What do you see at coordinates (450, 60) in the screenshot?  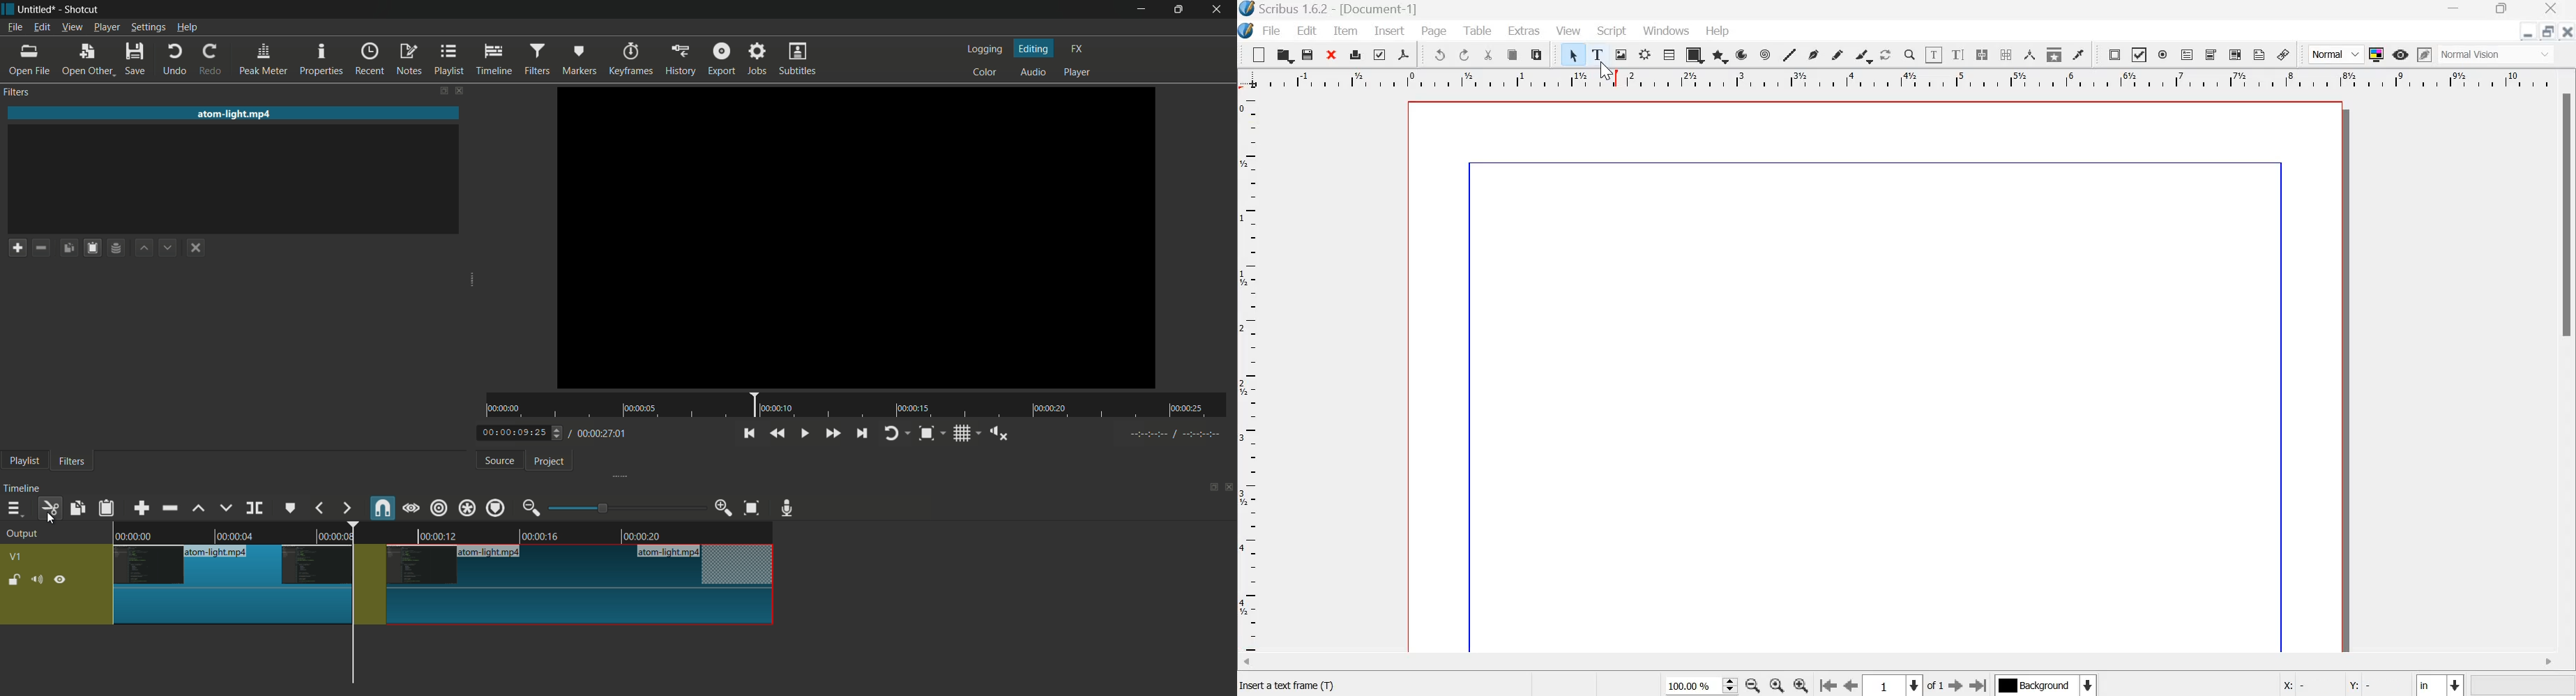 I see `playlist` at bounding box center [450, 60].